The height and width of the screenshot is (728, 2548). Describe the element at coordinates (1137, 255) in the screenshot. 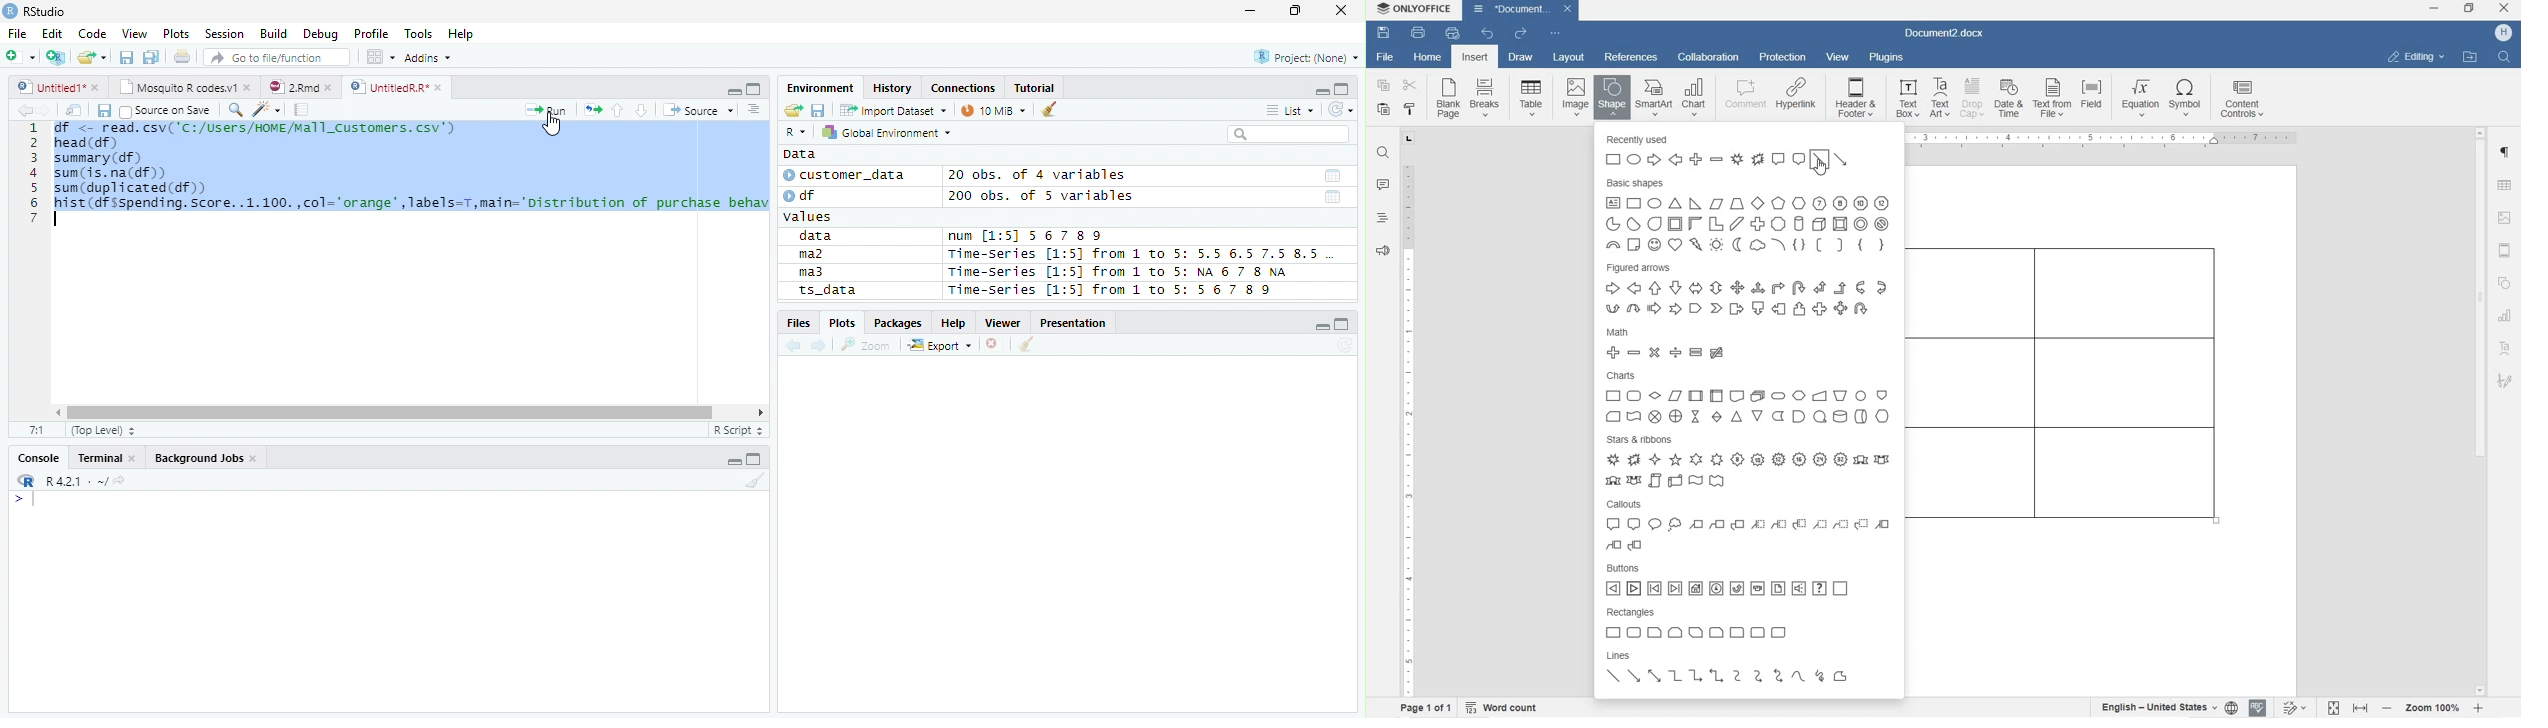

I see `Time-Series [1:5] from 1 to 5: 5.5 6.5 7.5 8.5` at that location.